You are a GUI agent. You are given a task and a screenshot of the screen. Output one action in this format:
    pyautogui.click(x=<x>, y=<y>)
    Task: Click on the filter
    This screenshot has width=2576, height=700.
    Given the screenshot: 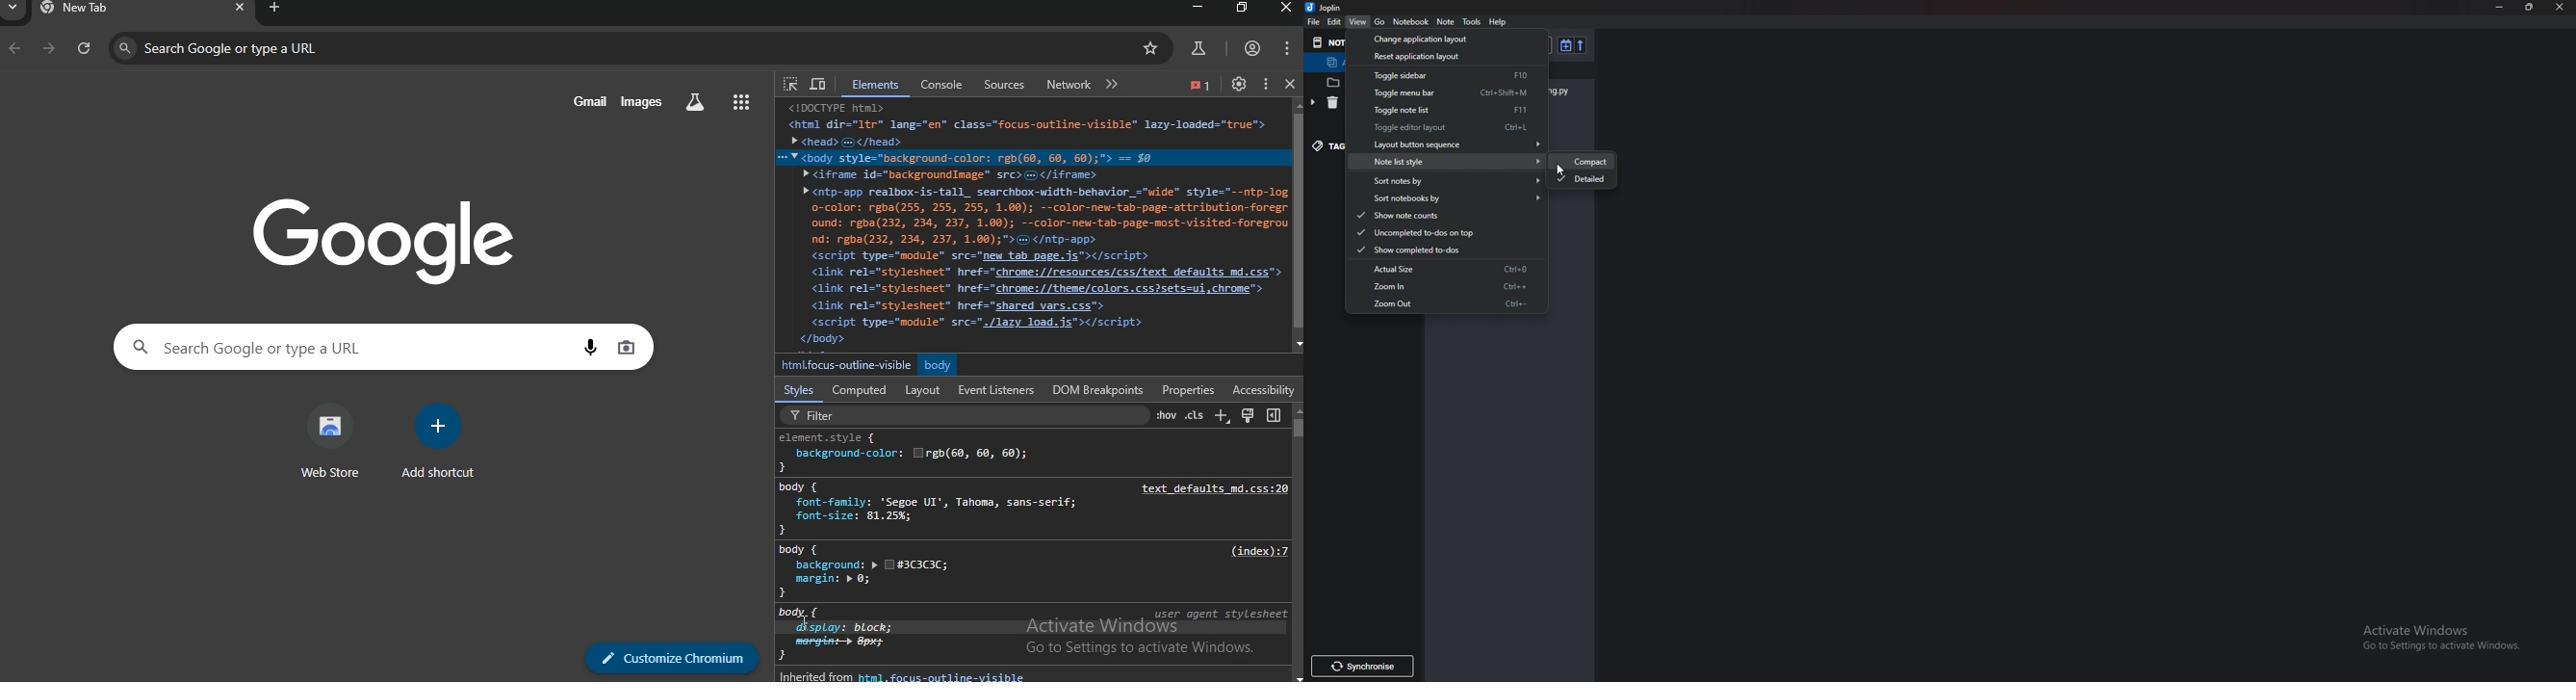 What is the action you would take?
    pyautogui.click(x=920, y=417)
    